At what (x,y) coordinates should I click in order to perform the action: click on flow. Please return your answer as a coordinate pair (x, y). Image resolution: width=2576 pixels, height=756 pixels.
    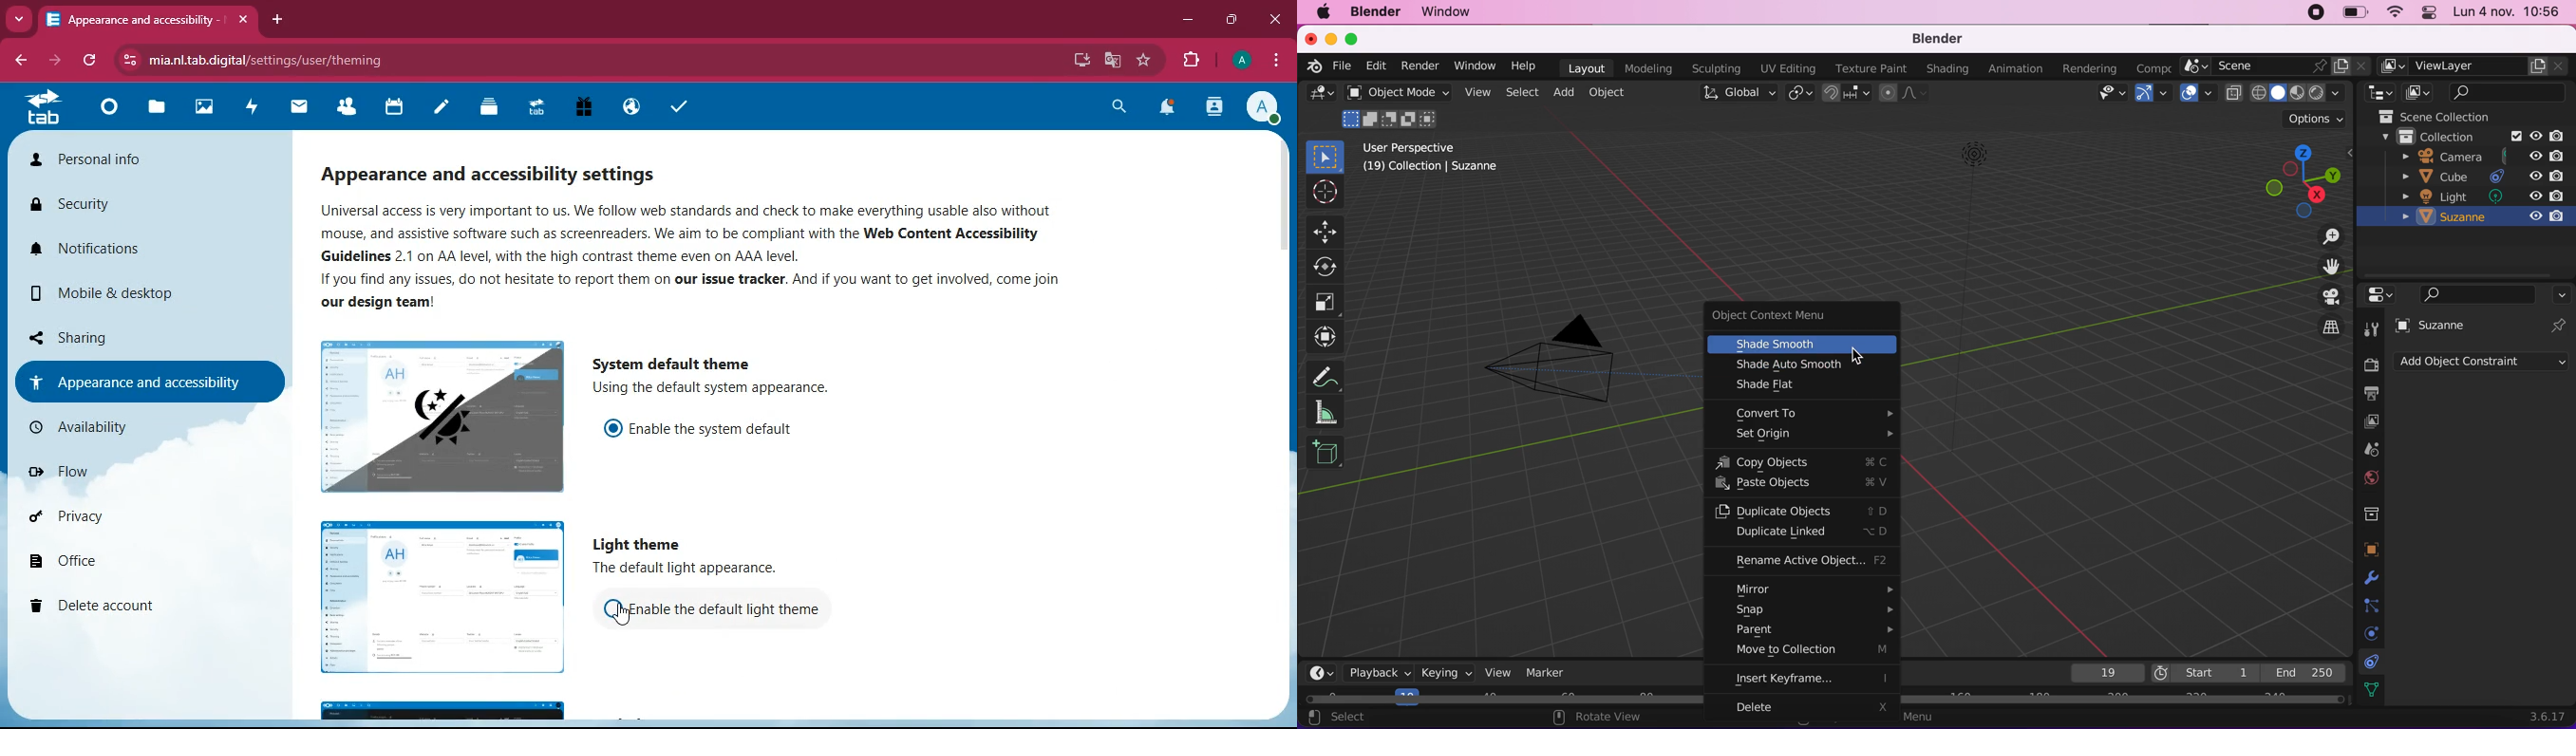
    Looking at the image, I should click on (159, 475).